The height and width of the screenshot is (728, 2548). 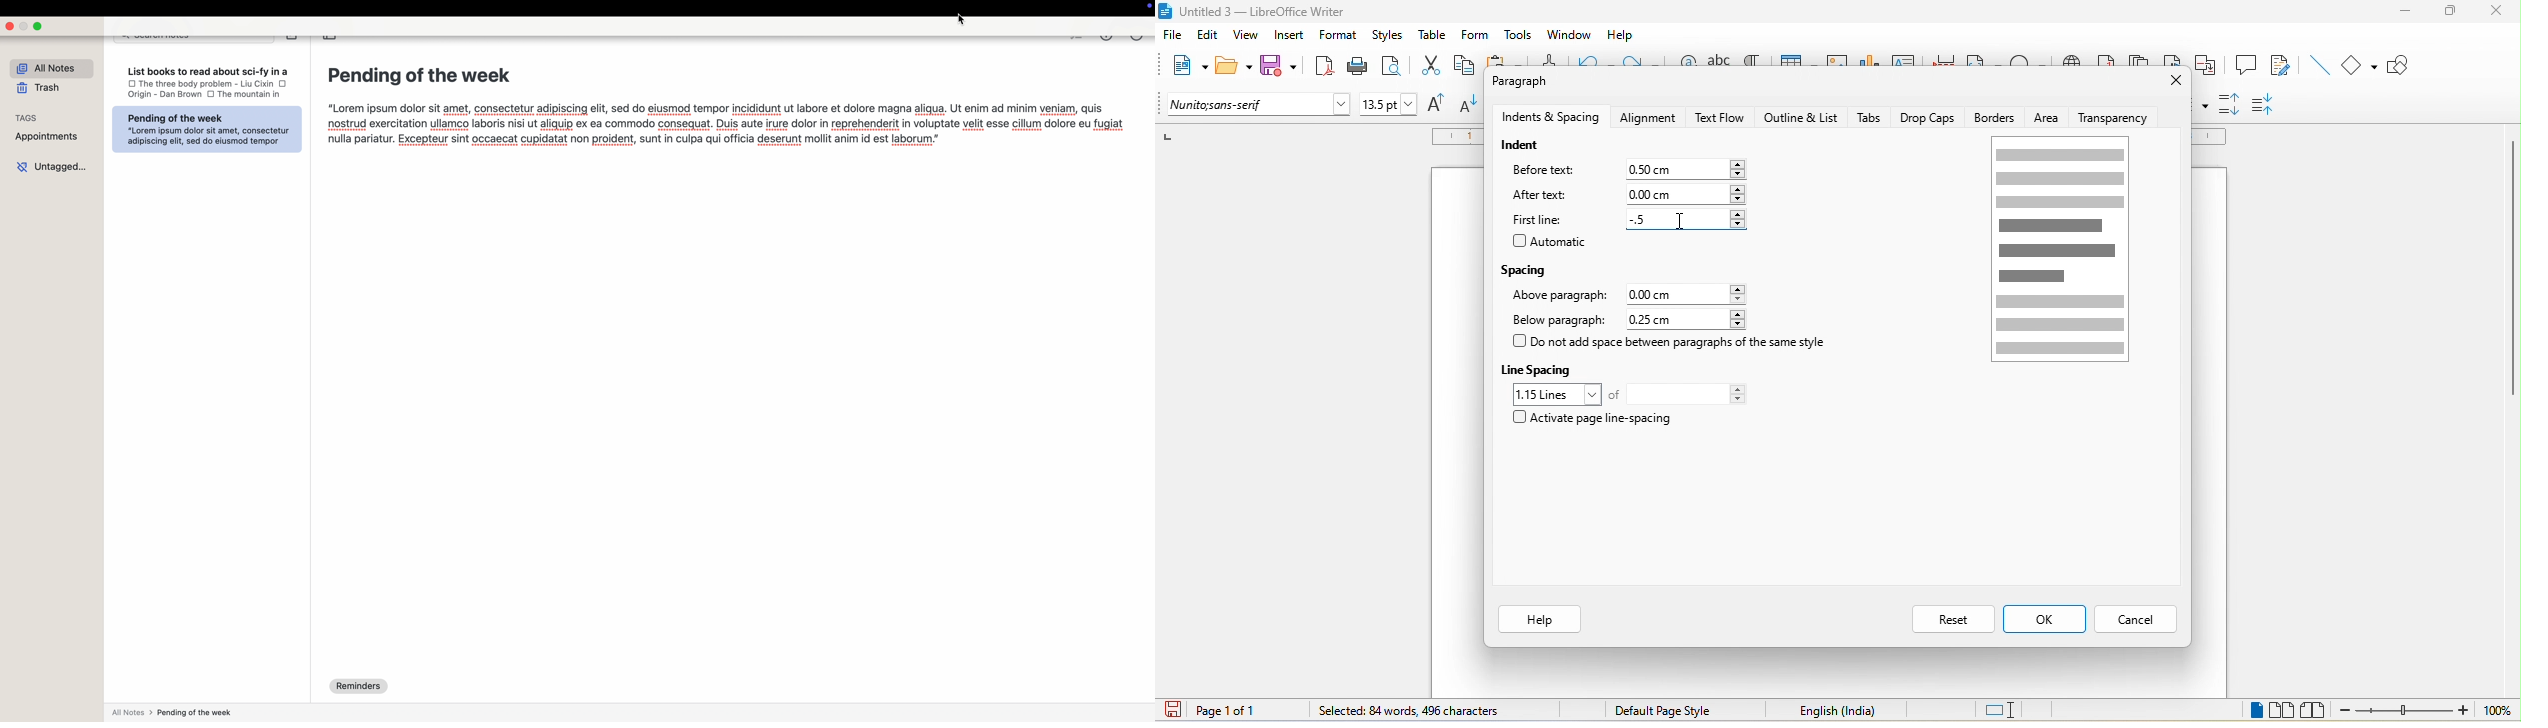 What do you see at coordinates (1926, 117) in the screenshot?
I see `drop caps` at bounding box center [1926, 117].